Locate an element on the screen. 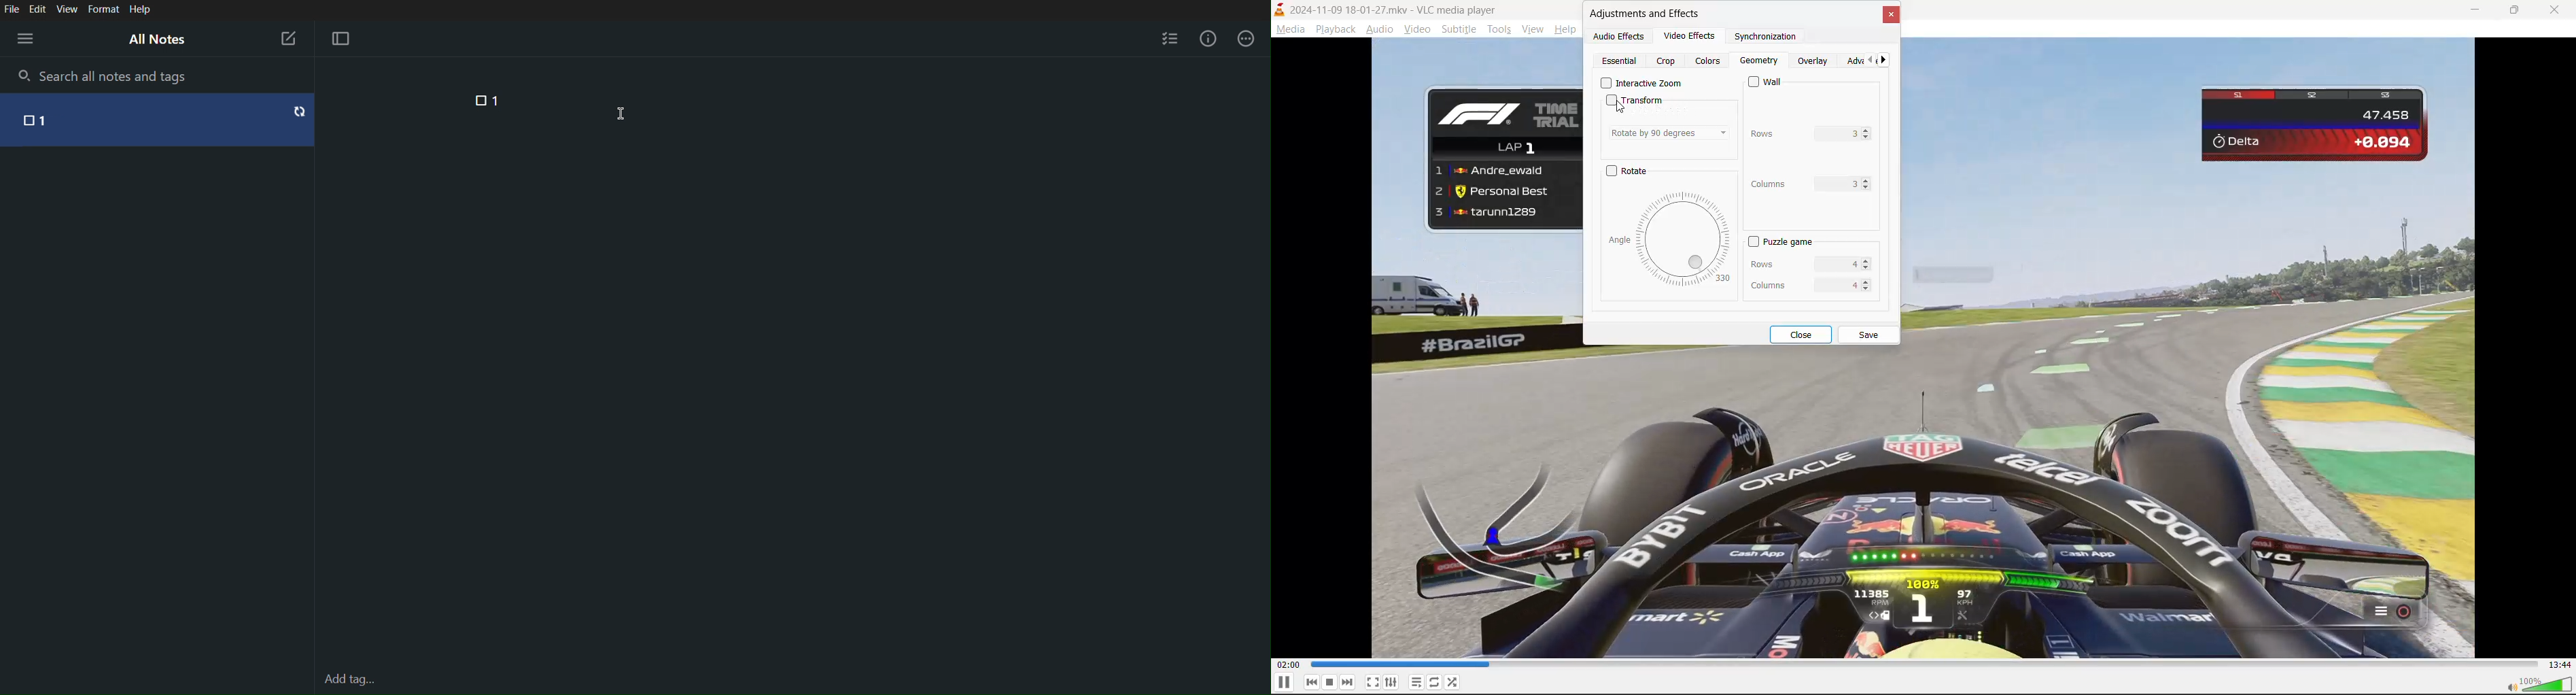 This screenshot has width=2576, height=700. previous is located at coordinates (1312, 682).